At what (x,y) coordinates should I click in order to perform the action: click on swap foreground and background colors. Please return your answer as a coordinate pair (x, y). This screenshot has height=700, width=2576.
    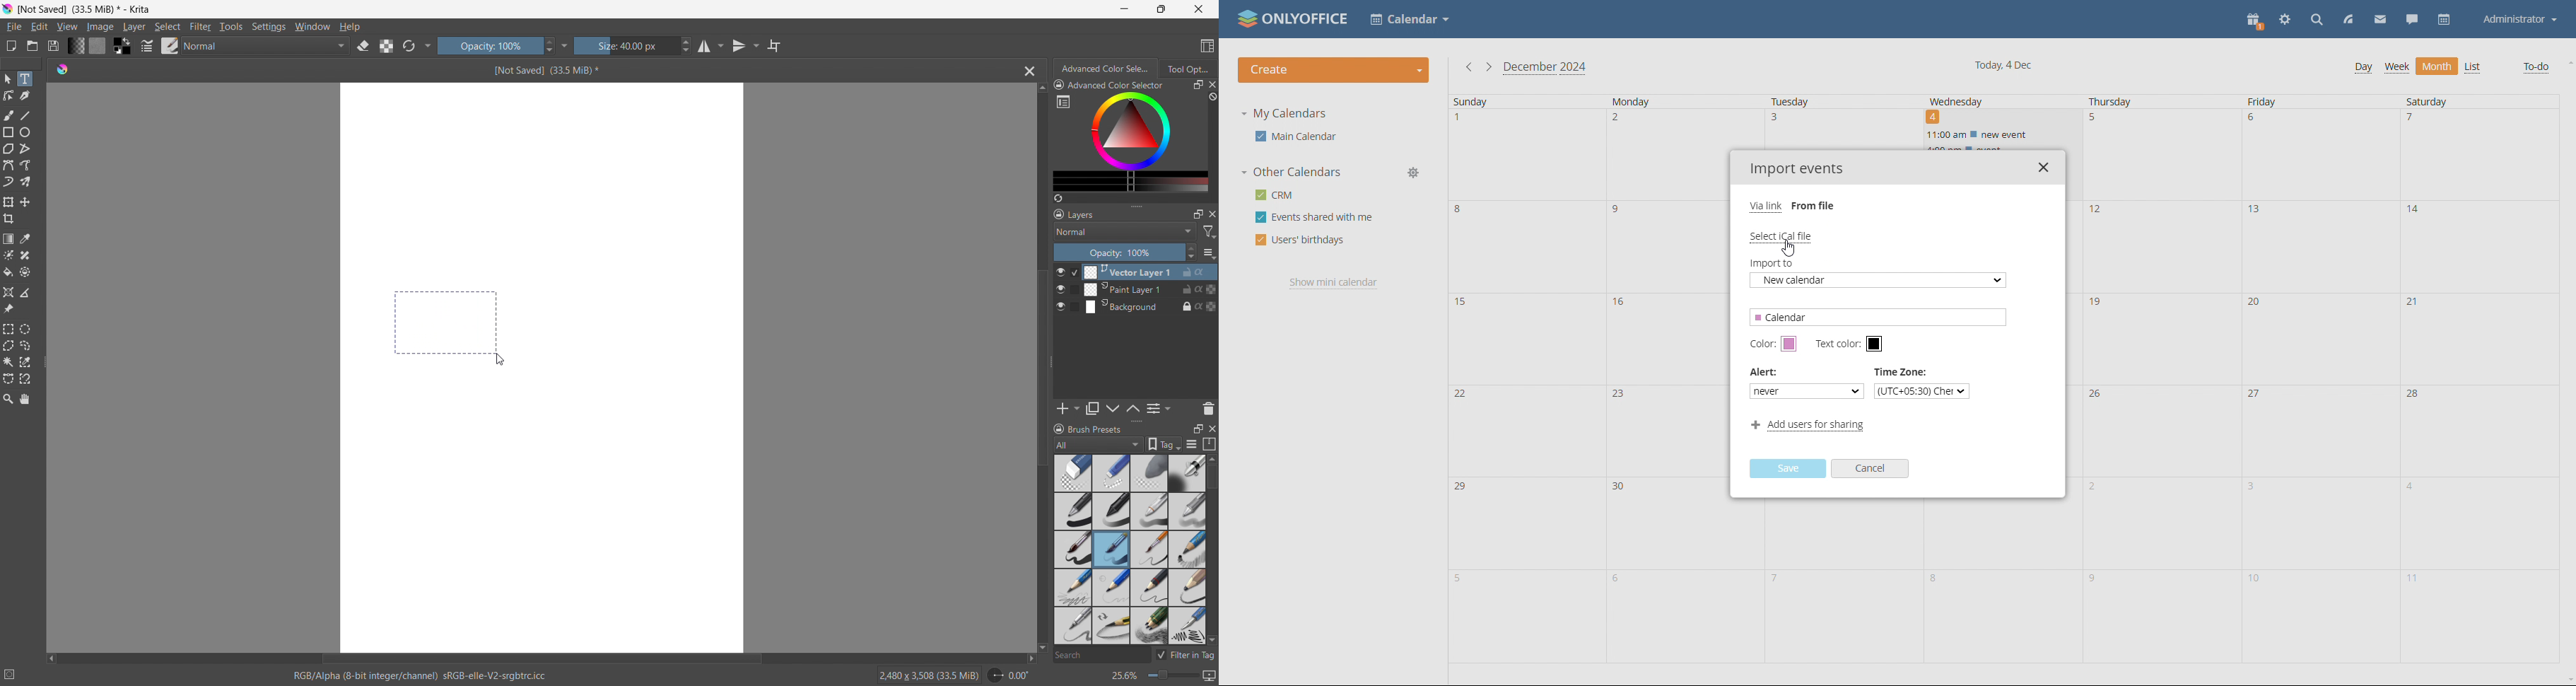
    Looking at the image, I should click on (122, 46).